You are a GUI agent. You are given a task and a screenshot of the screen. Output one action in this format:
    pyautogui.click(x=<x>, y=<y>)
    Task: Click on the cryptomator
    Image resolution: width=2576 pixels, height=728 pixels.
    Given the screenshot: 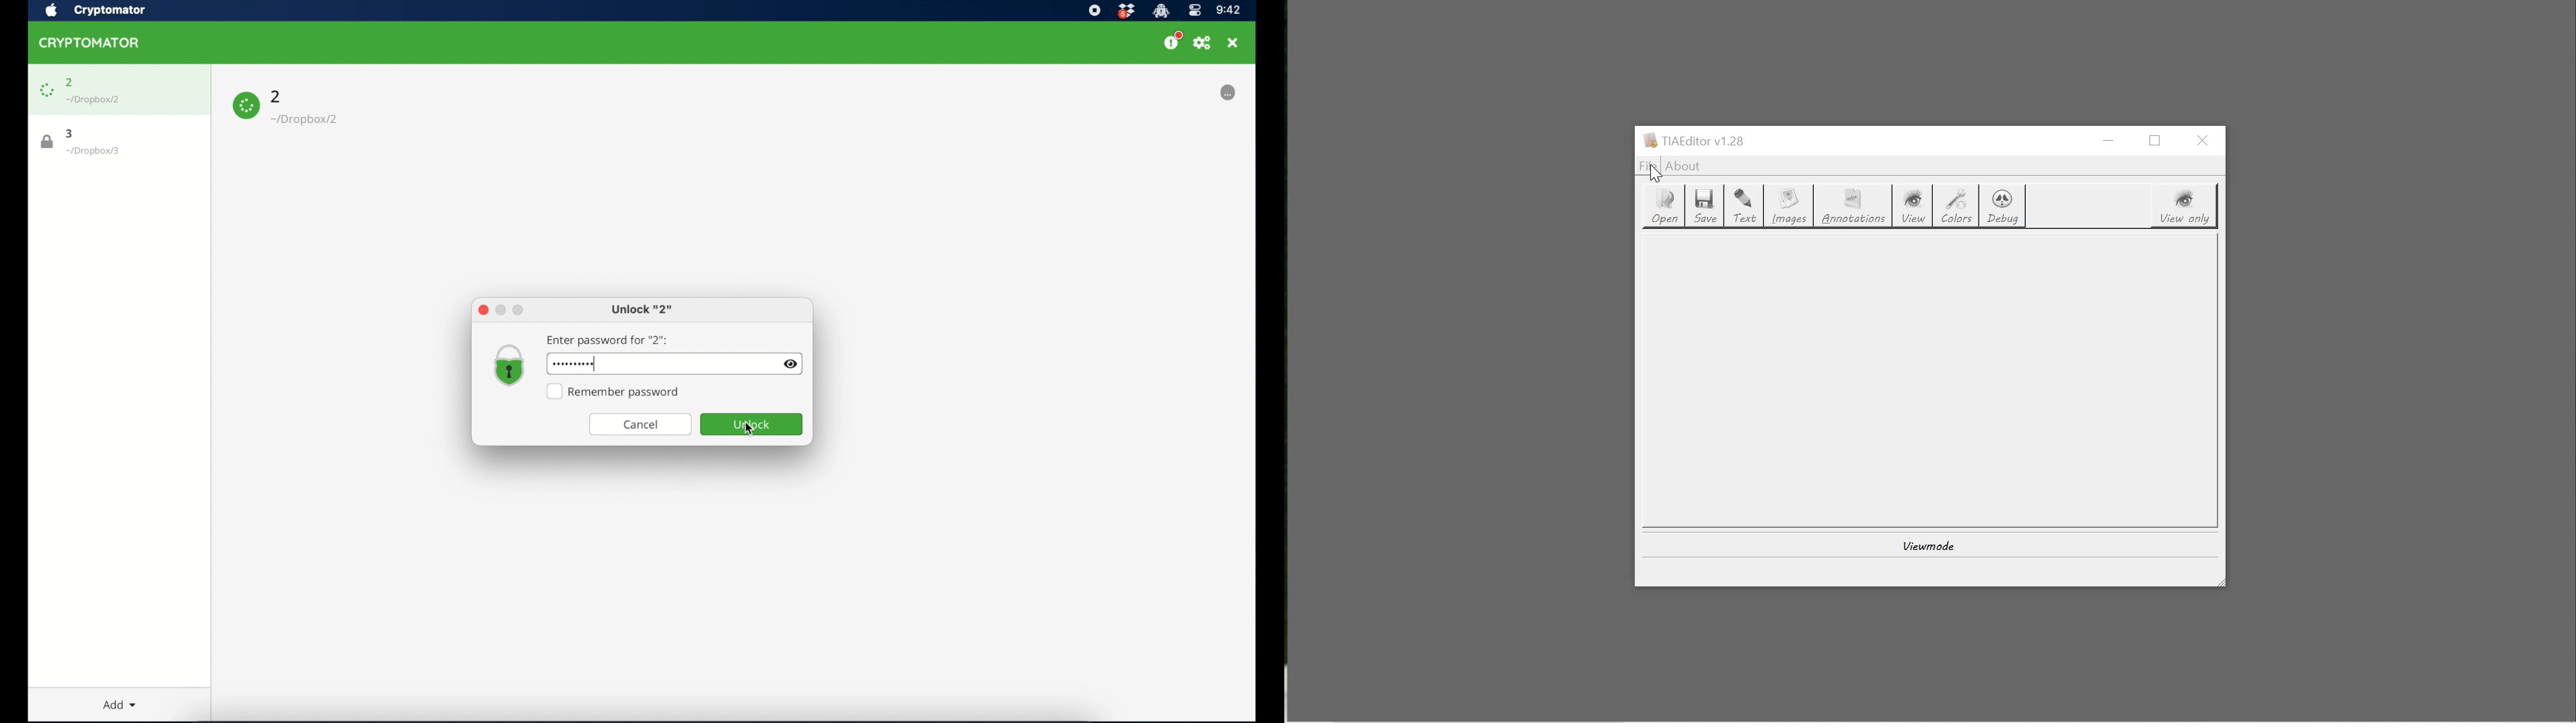 What is the action you would take?
    pyautogui.click(x=90, y=42)
    